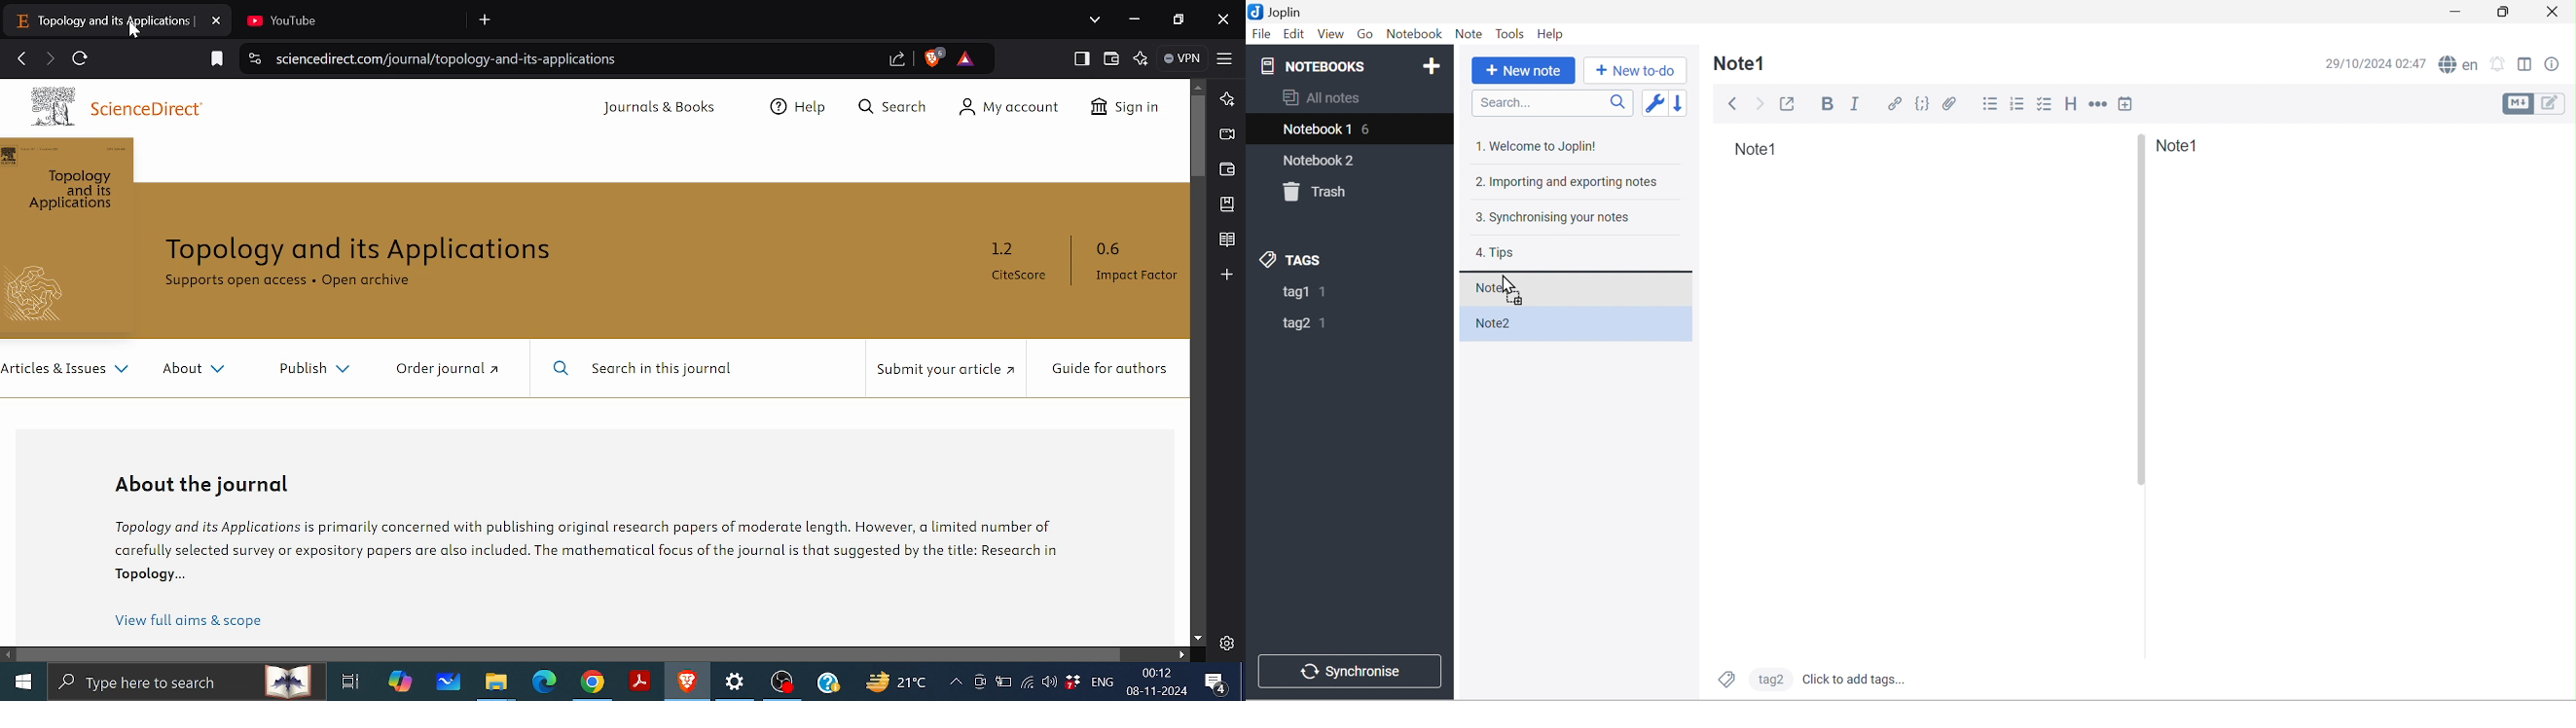 The width and height of the screenshot is (2576, 728). I want to click on Insert time, so click(2127, 103).